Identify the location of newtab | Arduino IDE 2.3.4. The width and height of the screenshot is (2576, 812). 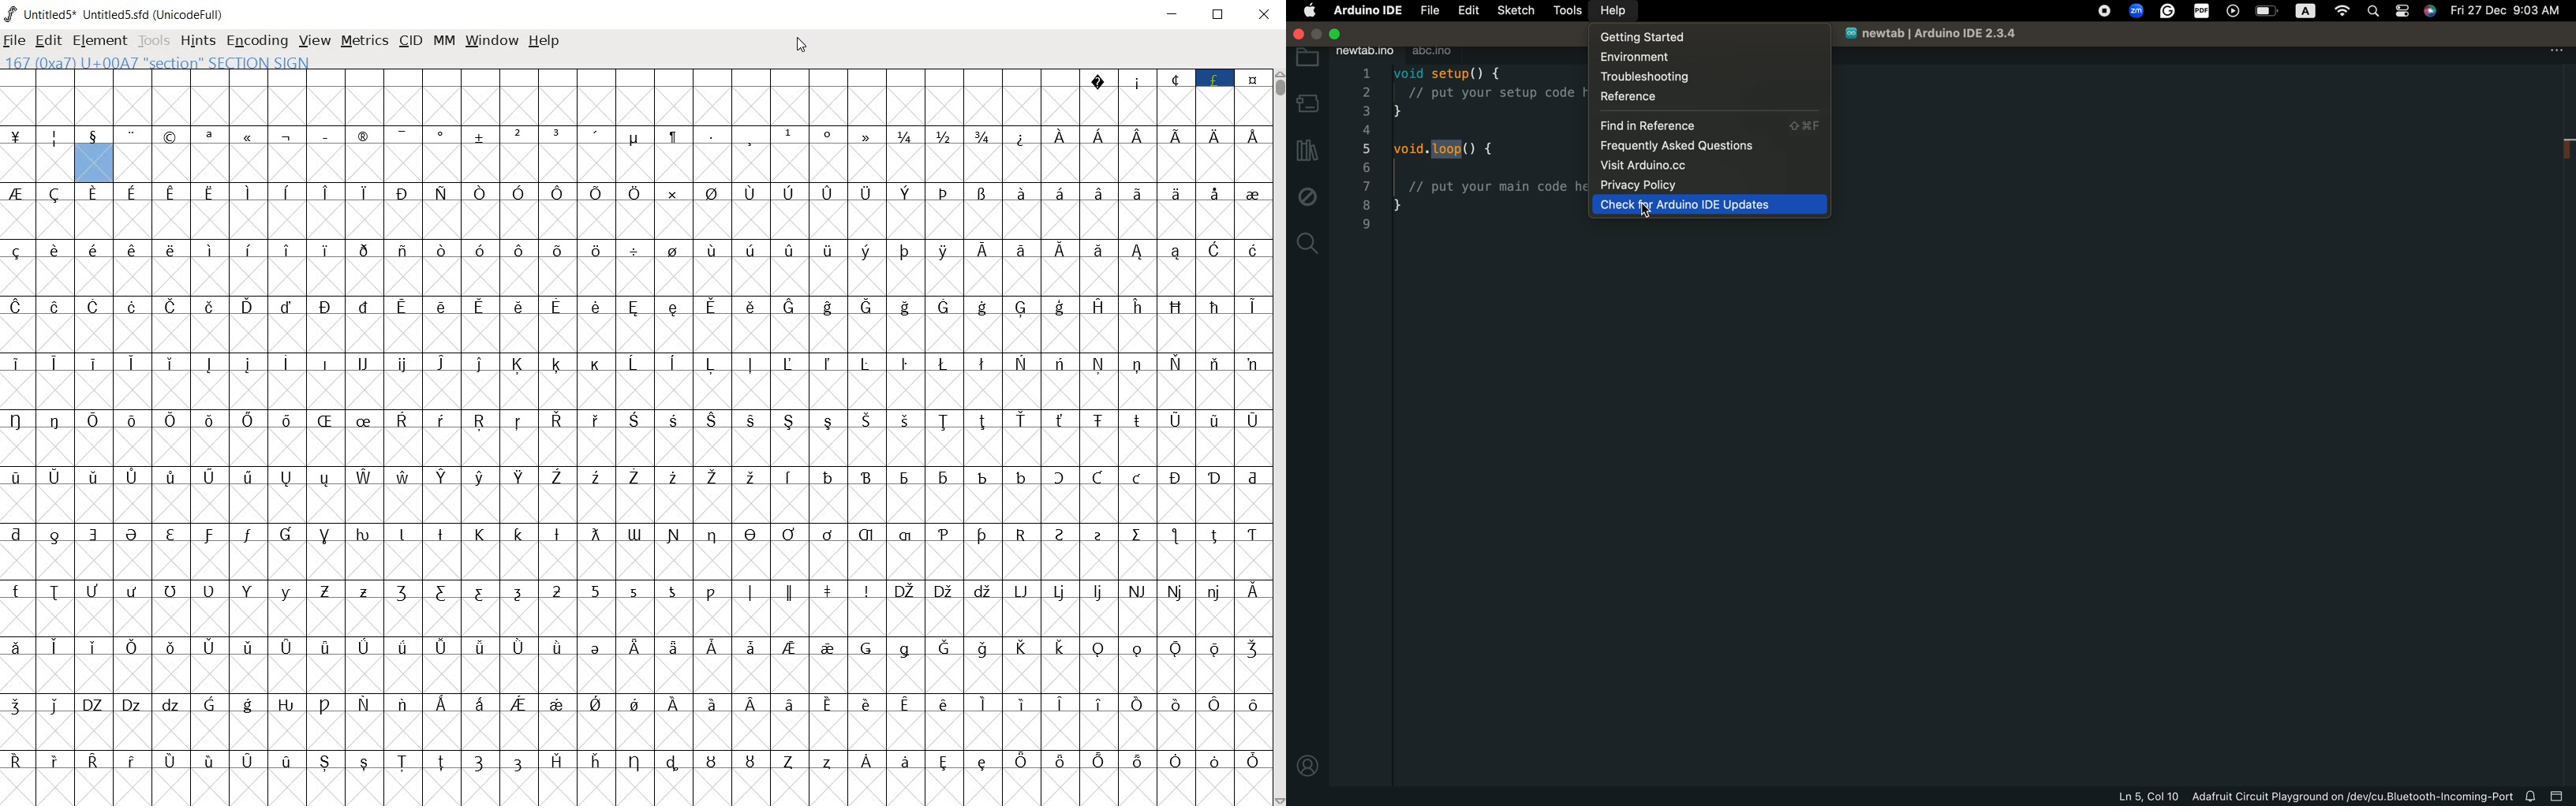
(1928, 34).